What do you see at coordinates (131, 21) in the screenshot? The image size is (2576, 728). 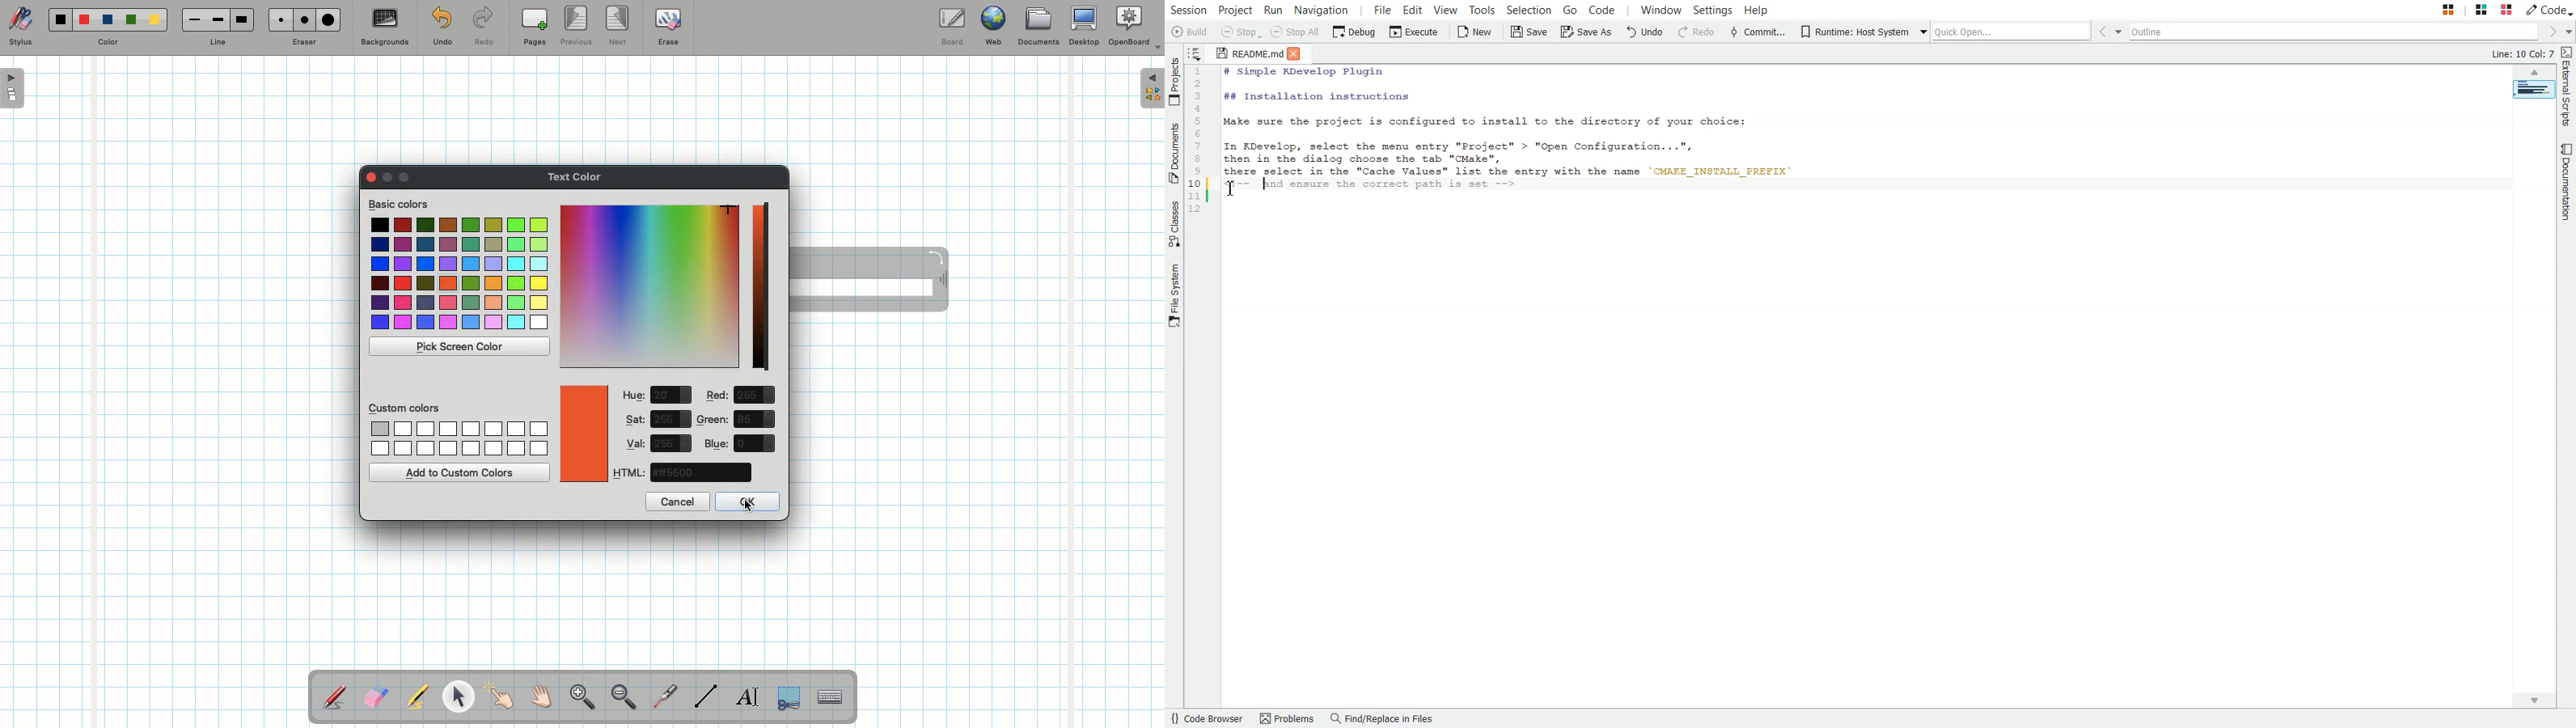 I see `Green` at bounding box center [131, 21].